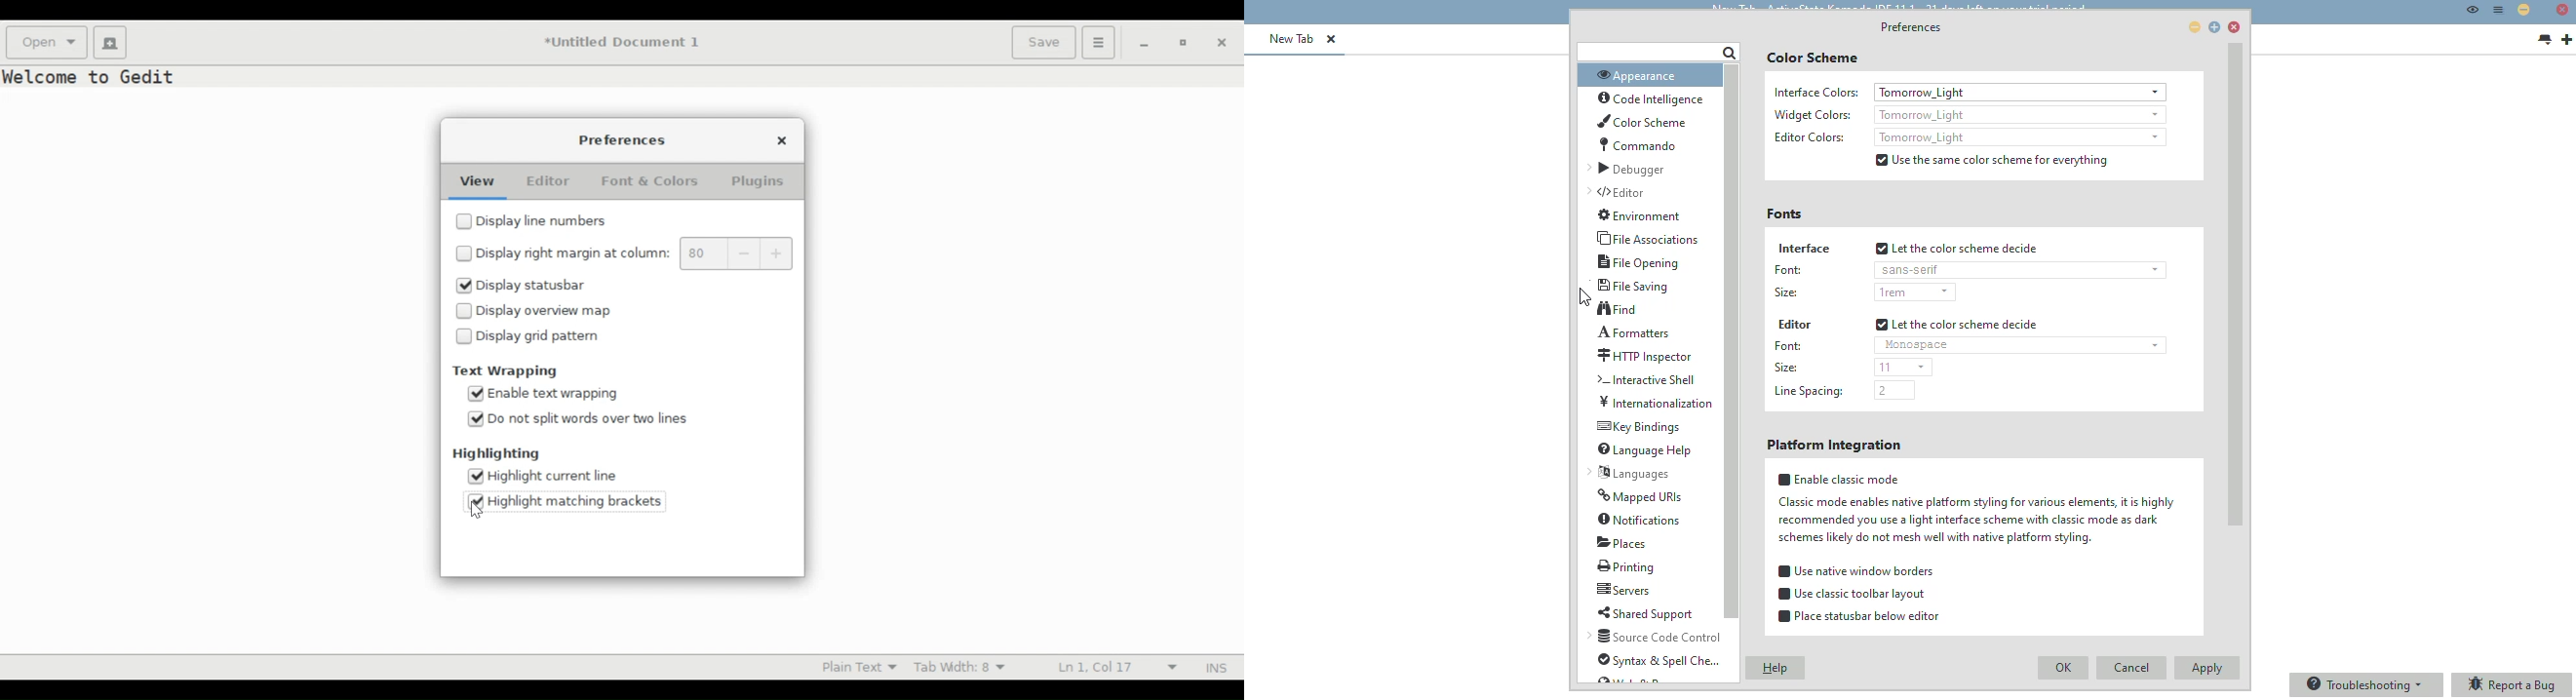 The image size is (2576, 700). What do you see at coordinates (574, 253) in the screenshot?
I see `(un)select Display right margin at column` at bounding box center [574, 253].